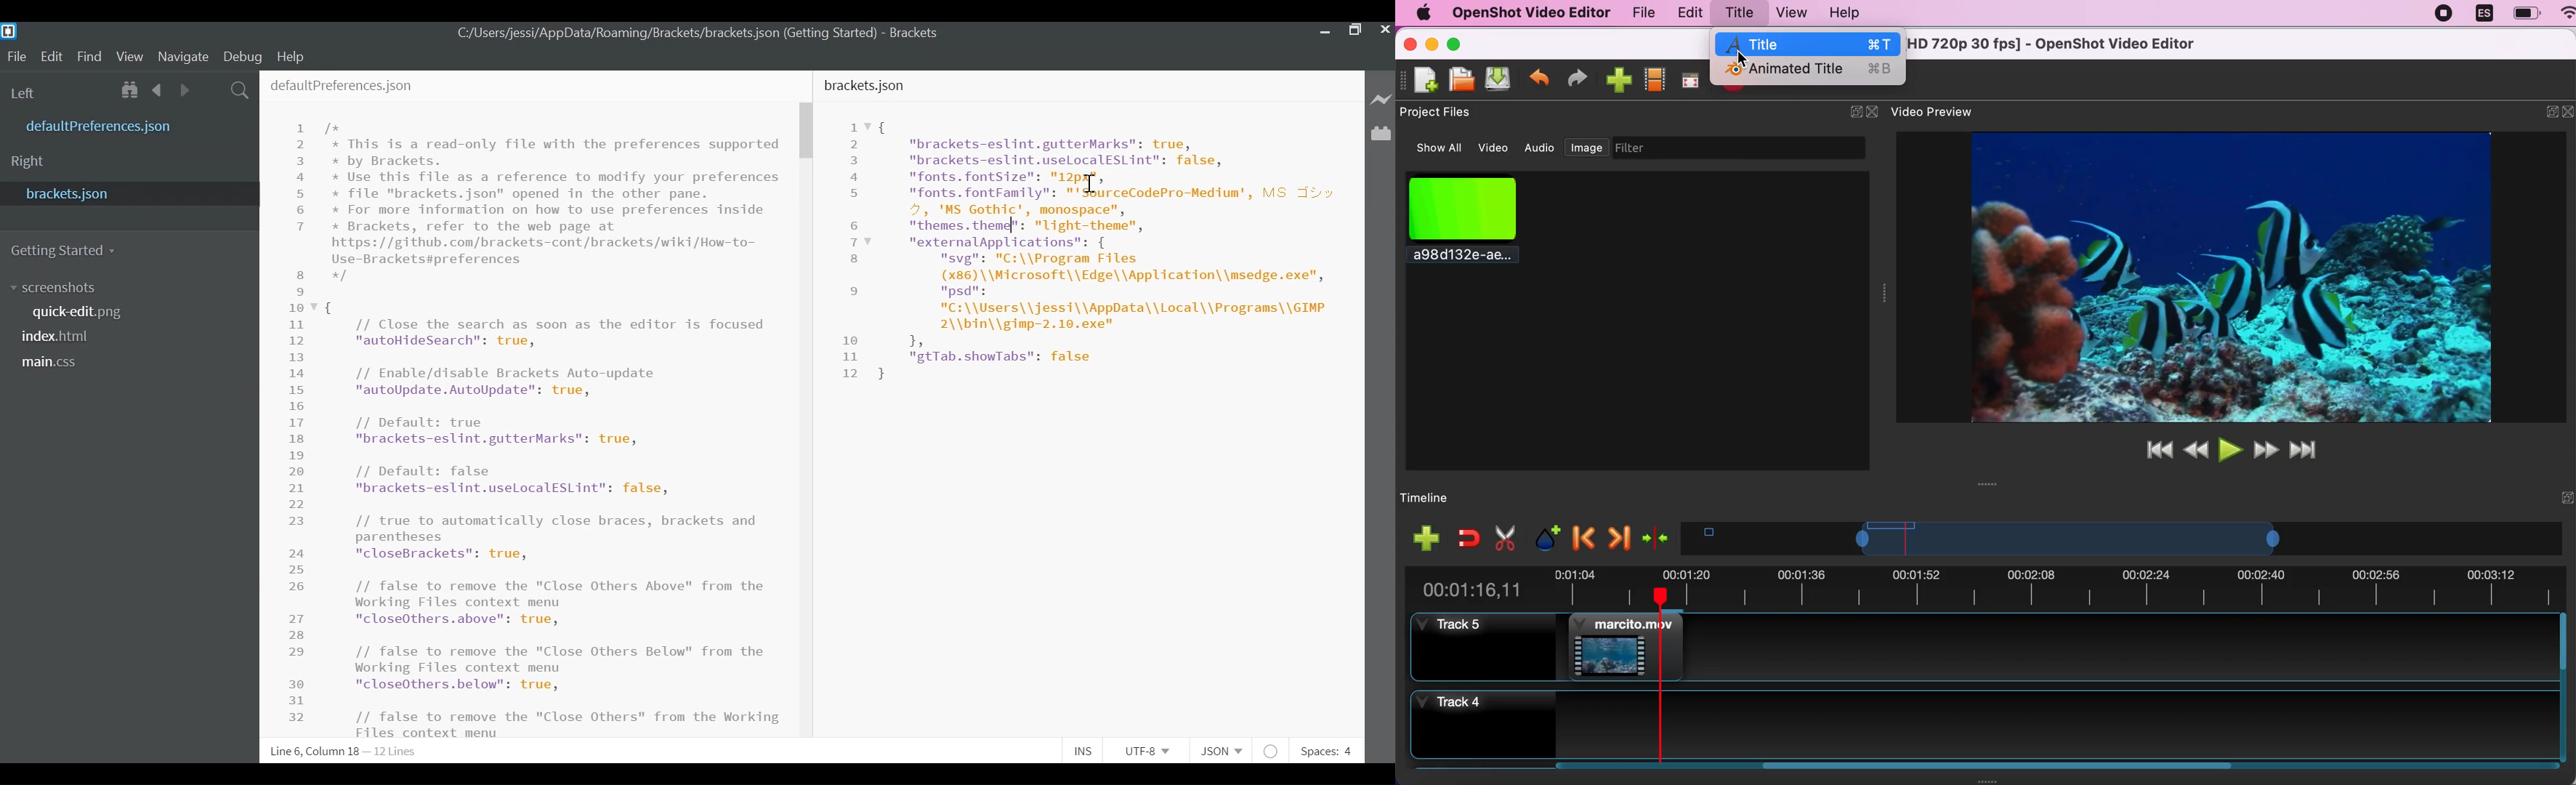 The width and height of the screenshot is (2576, 812). Describe the element at coordinates (1410, 43) in the screenshot. I see `close` at that location.